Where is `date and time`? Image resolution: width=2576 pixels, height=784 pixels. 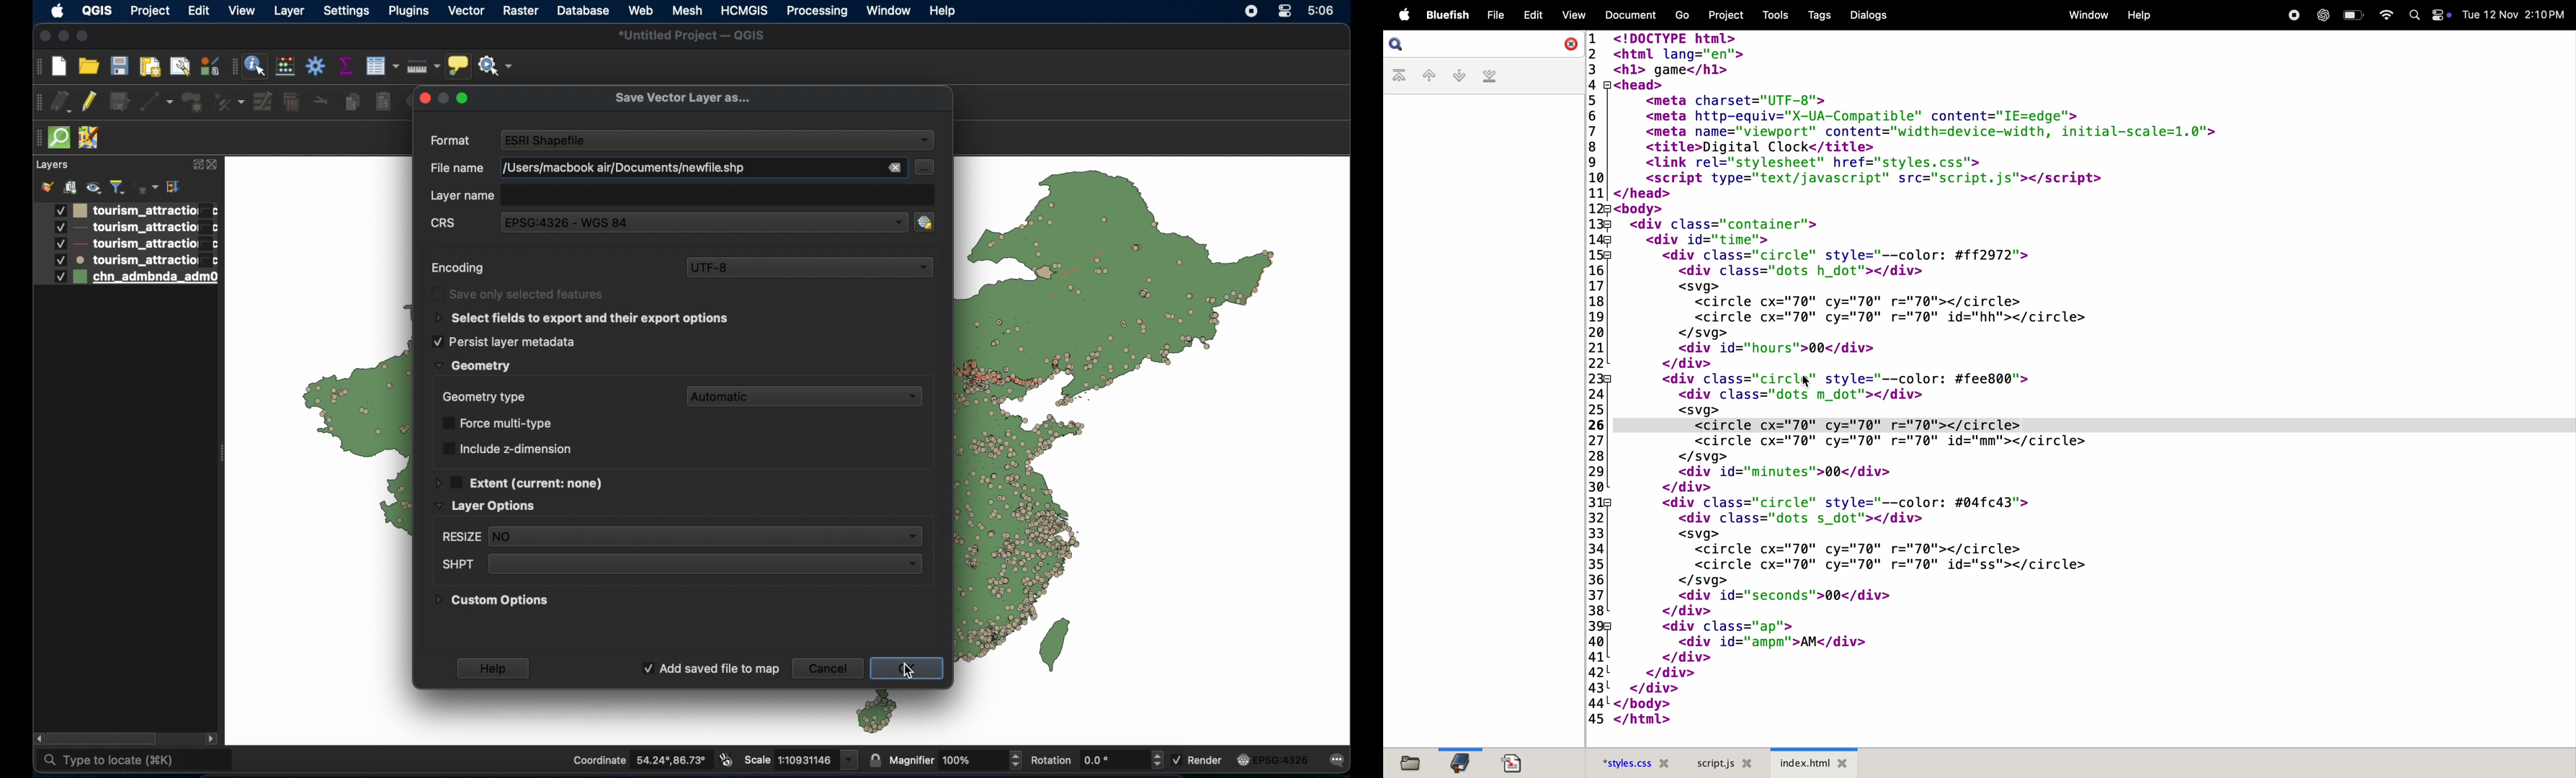
date and time is located at coordinates (2513, 15).